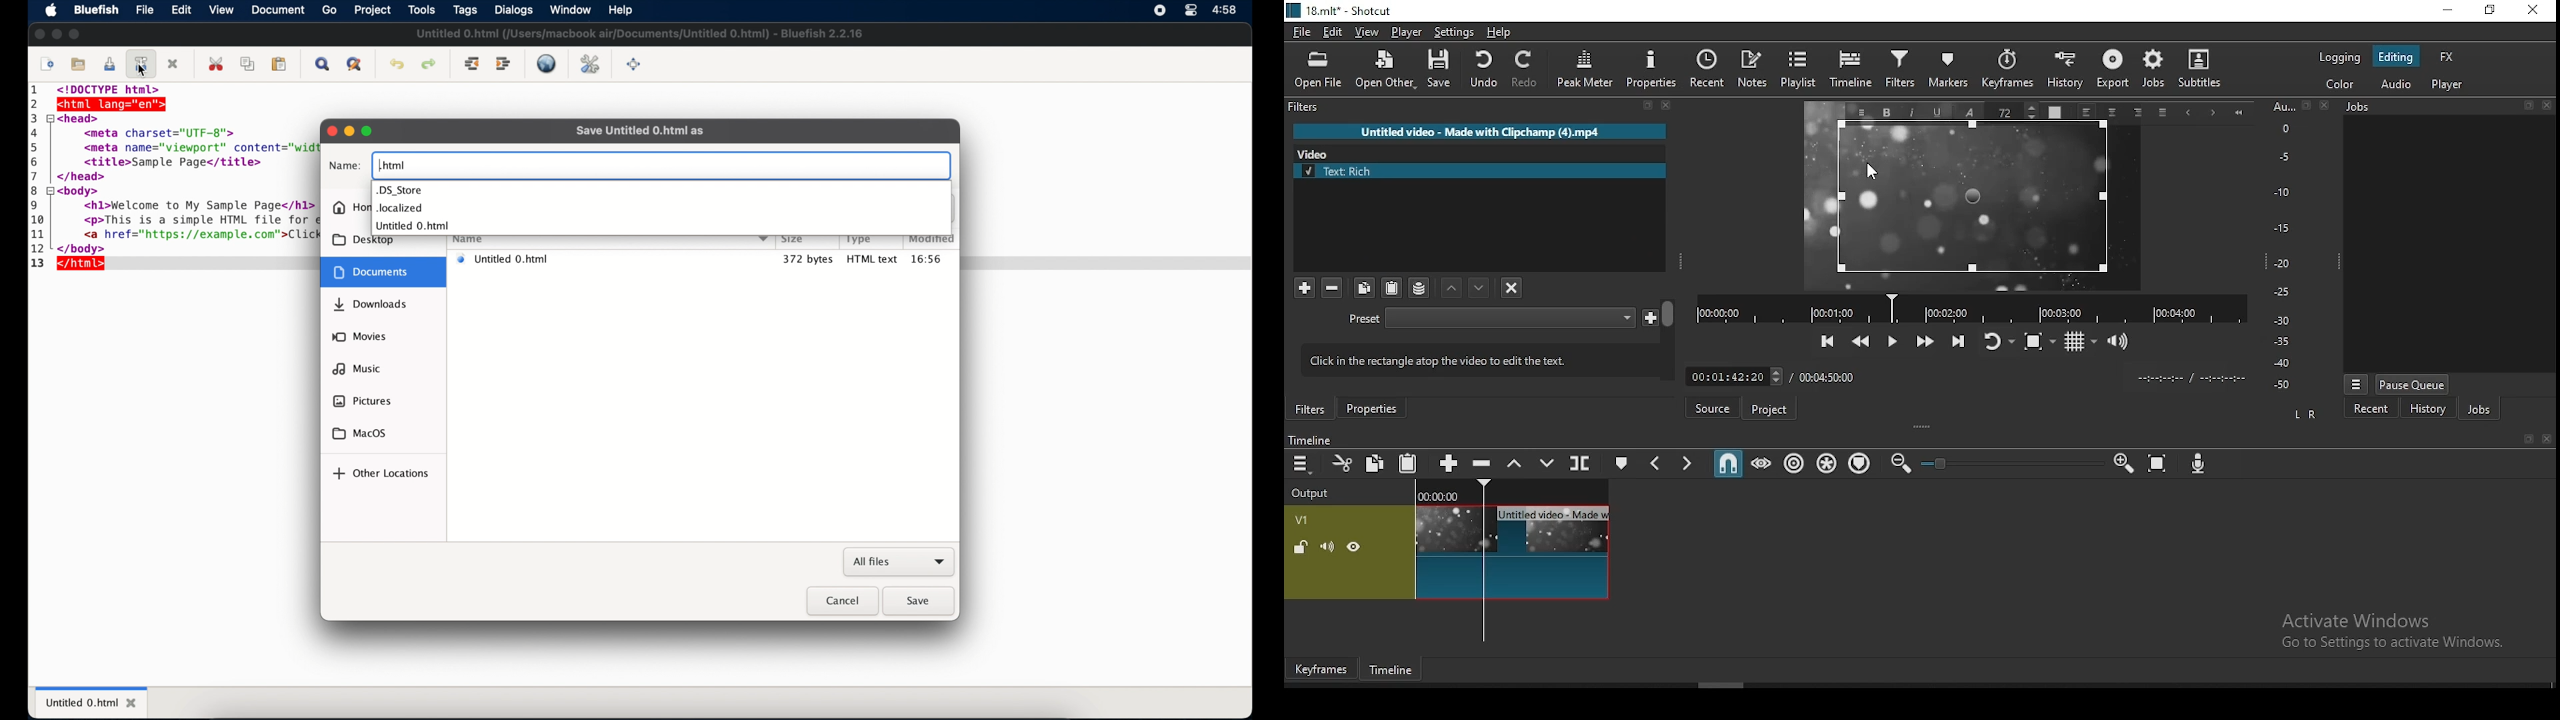  Describe the element at coordinates (1900, 463) in the screenshot. I see `zoom timeline out` at that location.